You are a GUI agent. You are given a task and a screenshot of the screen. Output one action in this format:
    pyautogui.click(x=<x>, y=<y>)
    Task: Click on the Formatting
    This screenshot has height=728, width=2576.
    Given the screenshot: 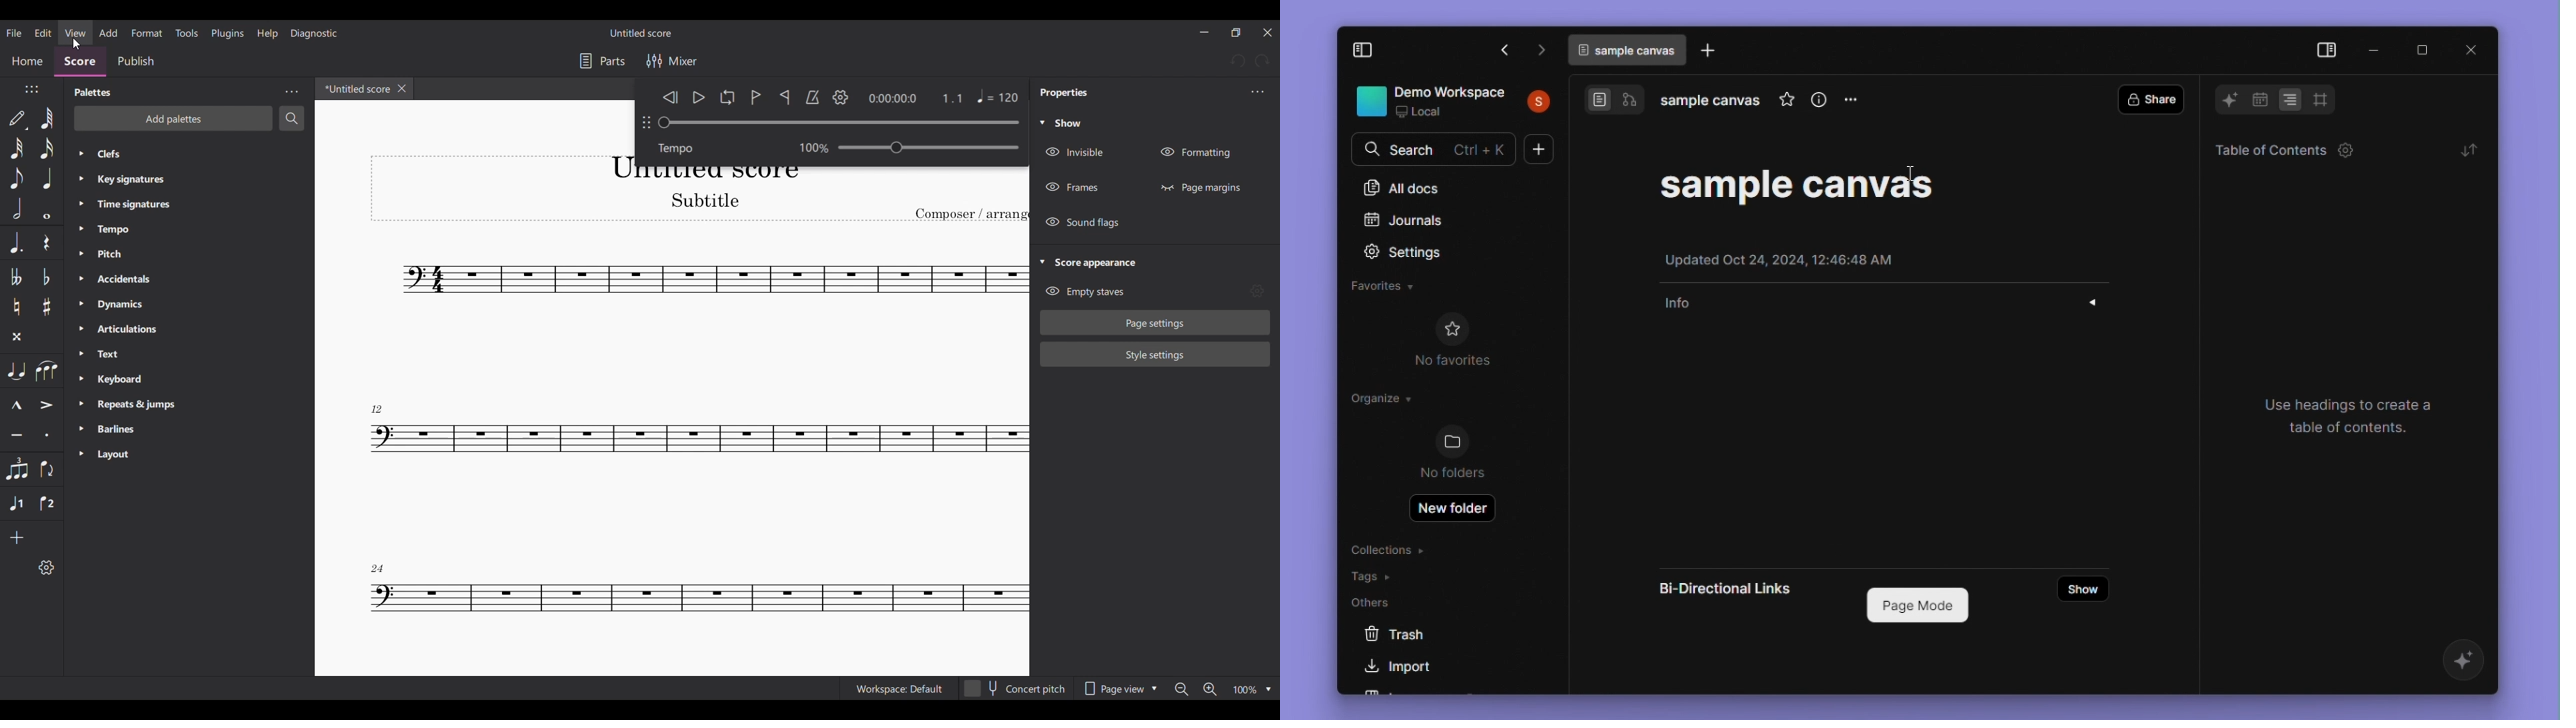 What is the action you would take?
    pyautogui.click(x=1196, y=153)
    